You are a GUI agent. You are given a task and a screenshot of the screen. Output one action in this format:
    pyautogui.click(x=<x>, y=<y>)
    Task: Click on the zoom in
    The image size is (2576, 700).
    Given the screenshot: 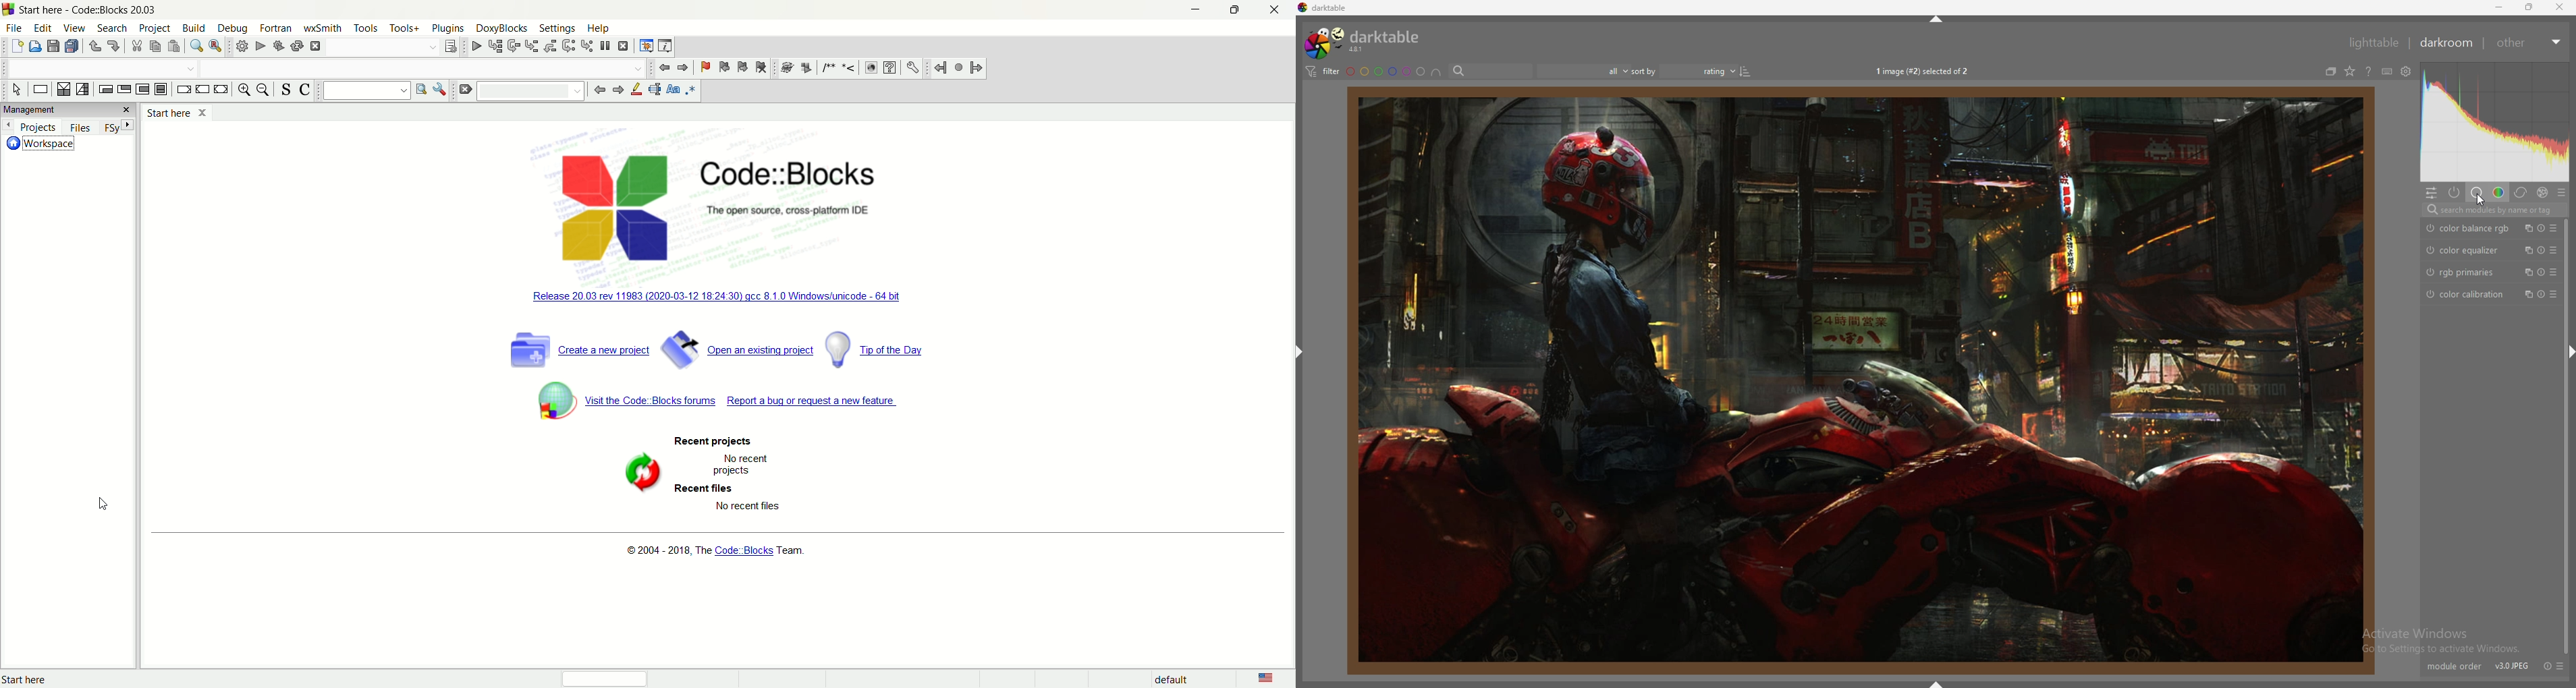 What is the action you would take?
    pyautogui.click(x=243, y=90)
    